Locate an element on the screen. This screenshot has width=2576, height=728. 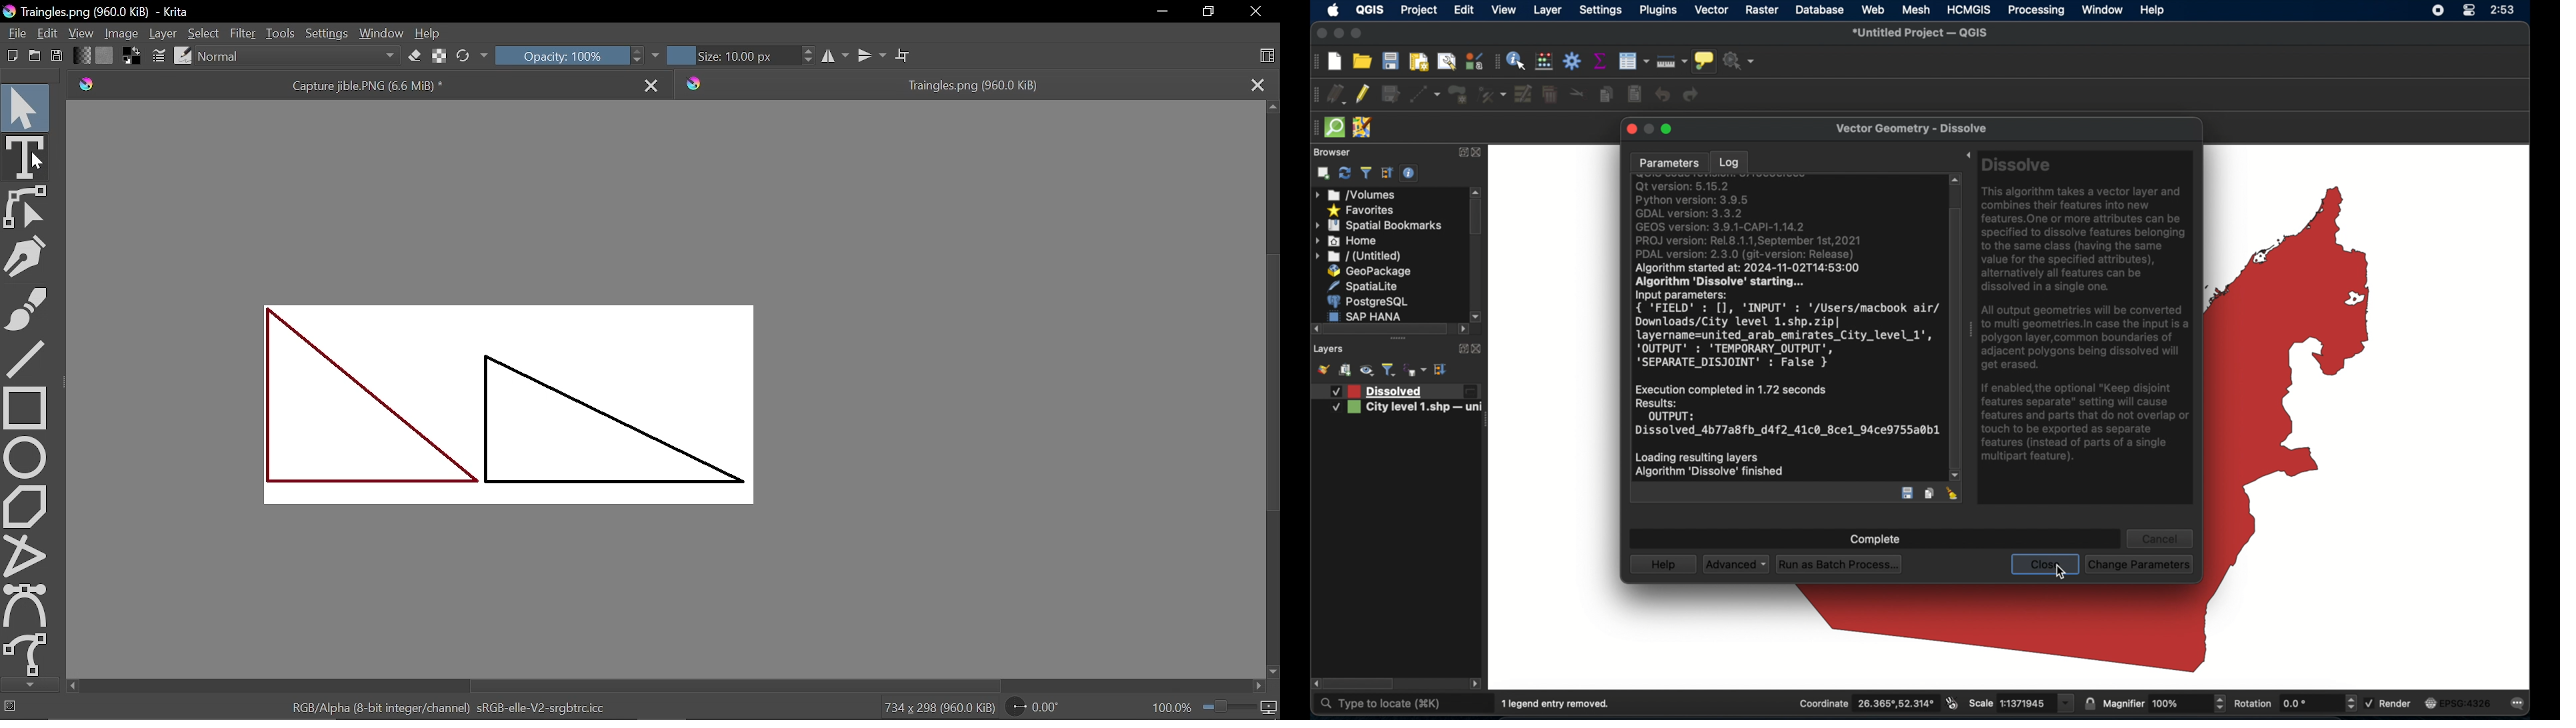
coordinate is located at coordinates (1866, 703).